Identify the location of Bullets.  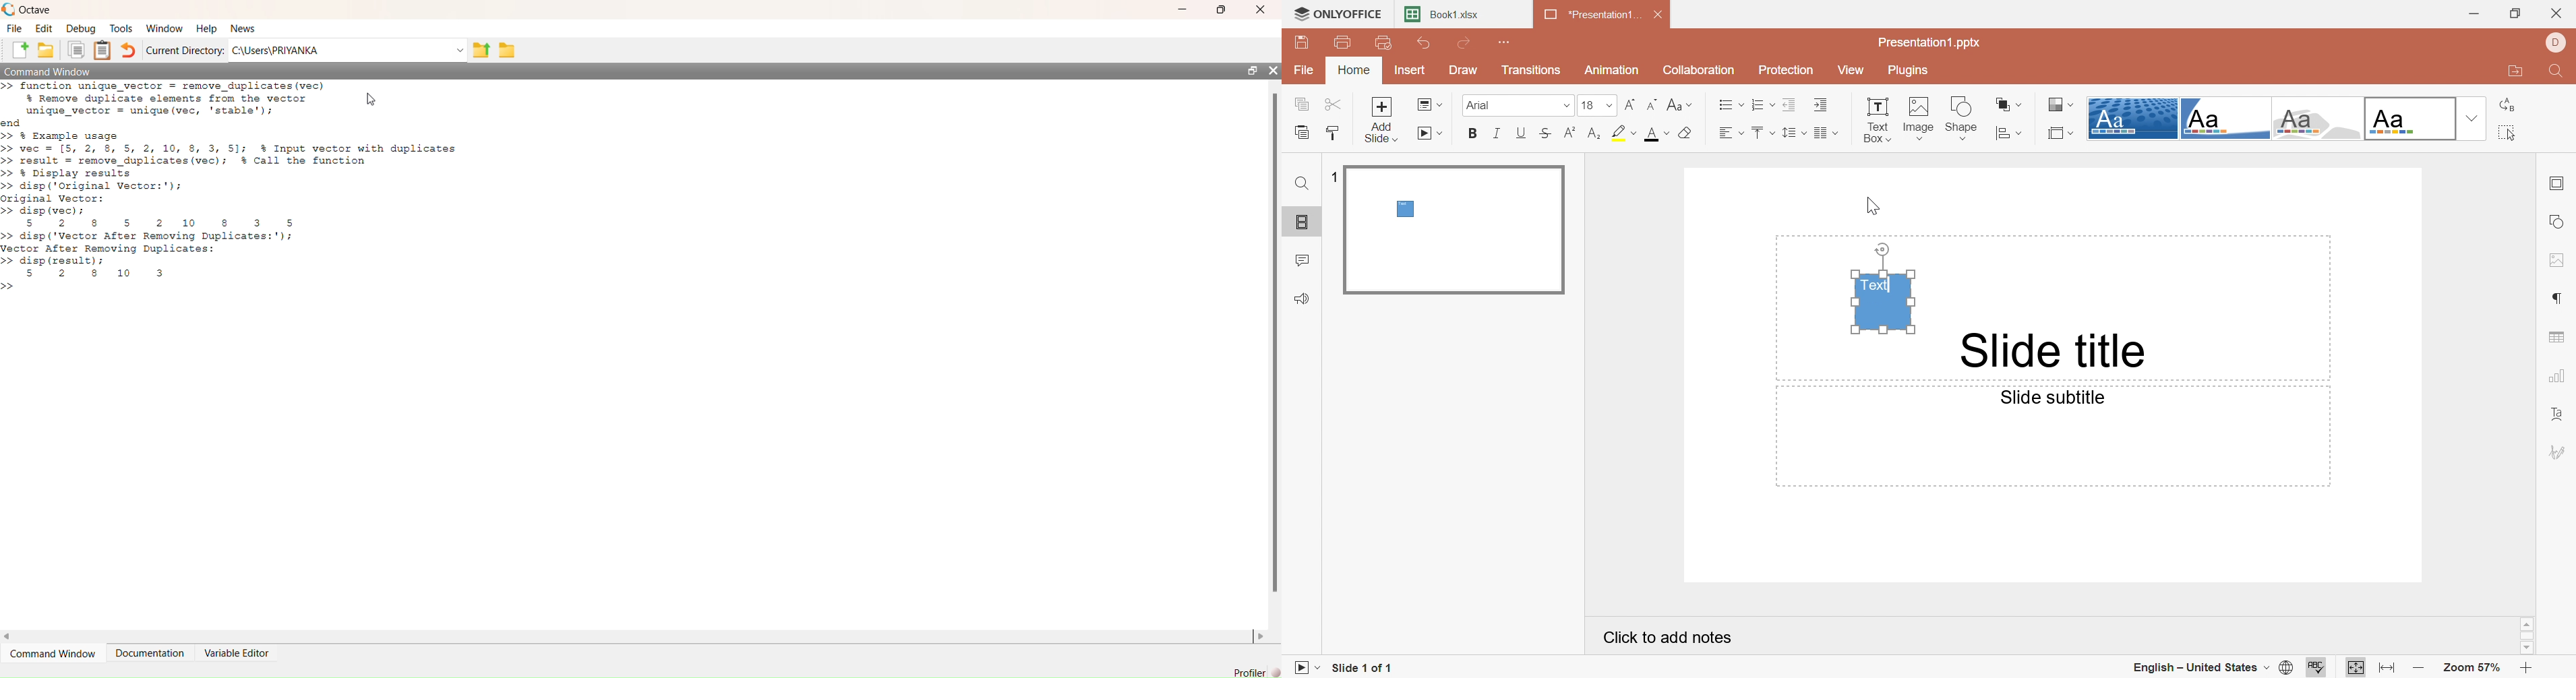
(1731, 105).